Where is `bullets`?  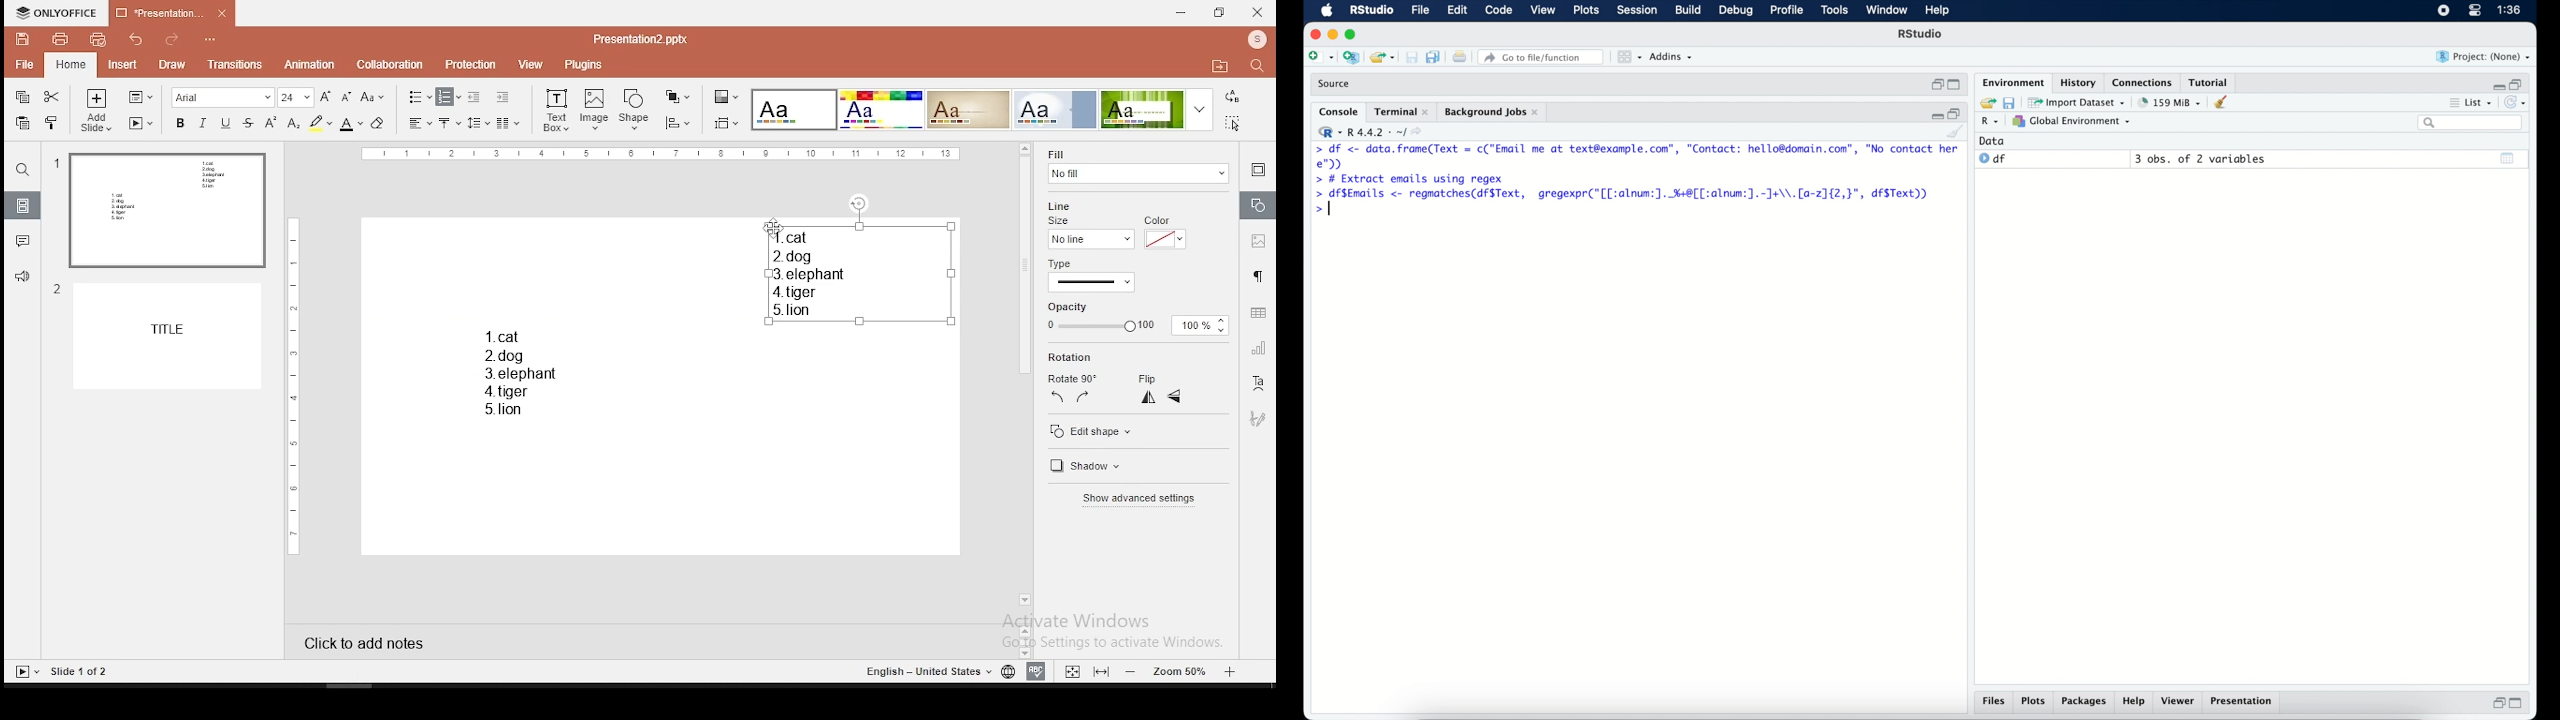 bullets is located at coordinates (420, 98).